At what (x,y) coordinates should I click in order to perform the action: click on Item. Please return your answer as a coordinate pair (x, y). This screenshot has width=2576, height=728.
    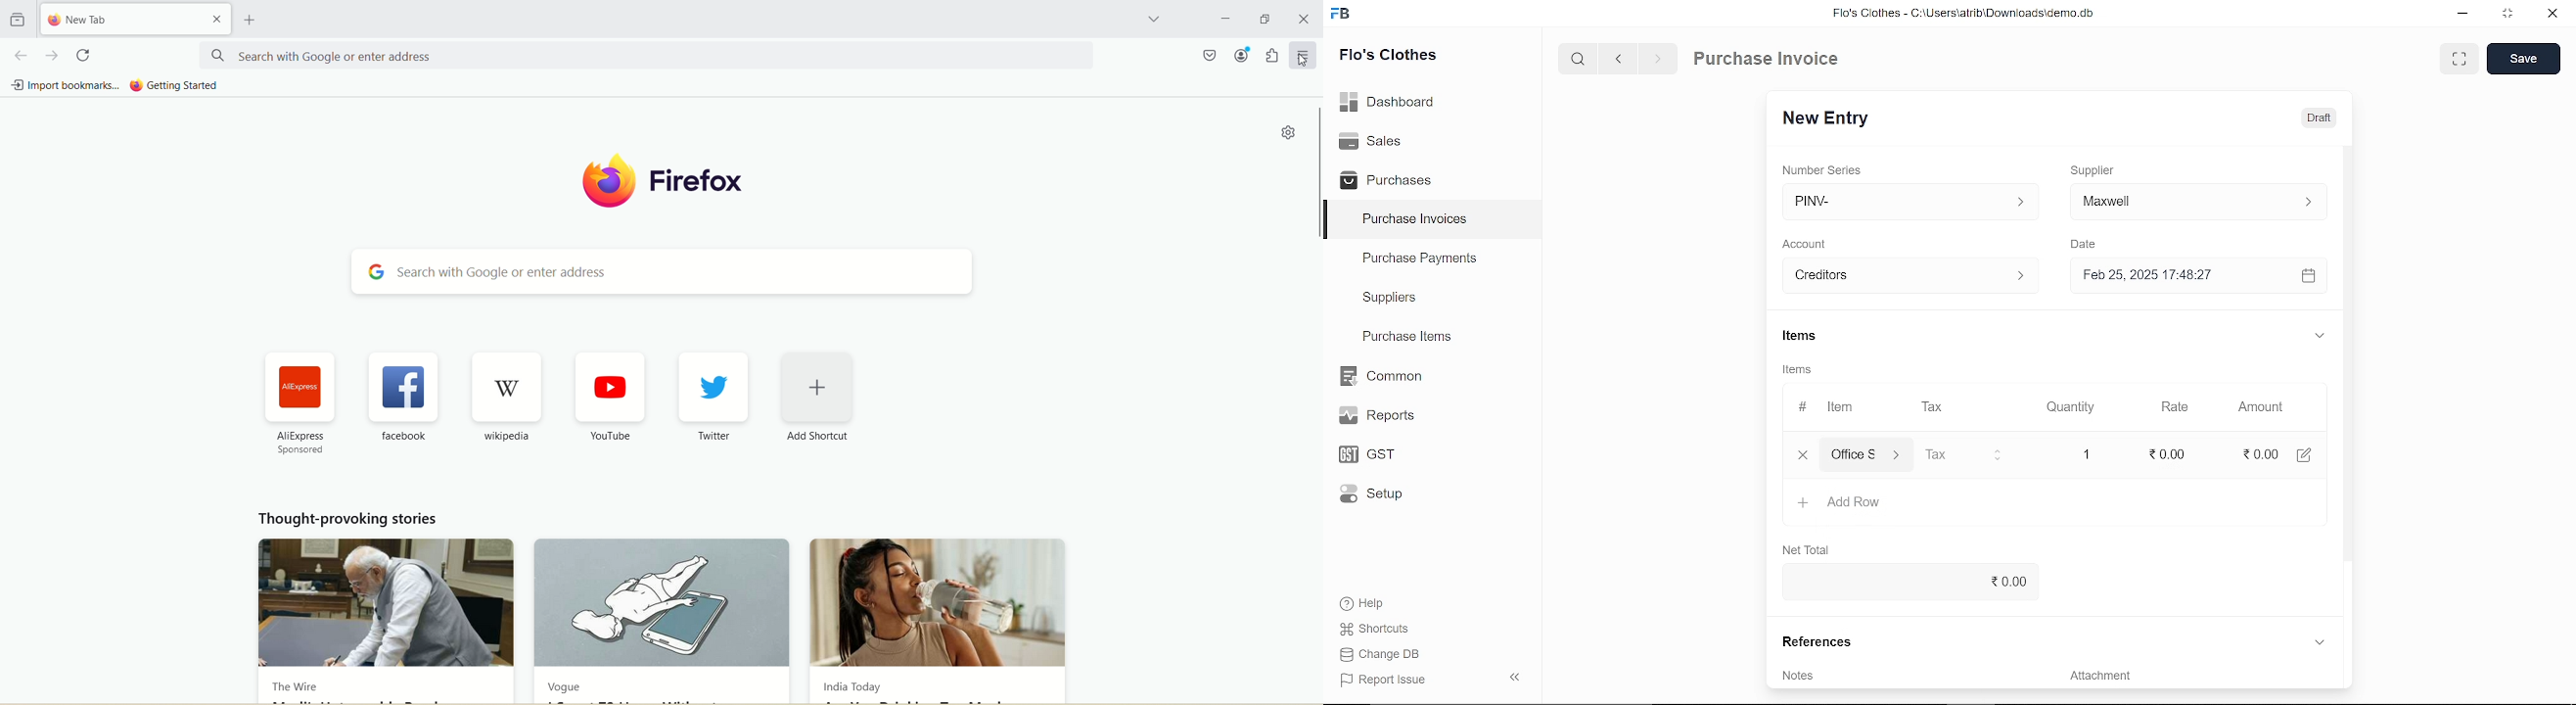
    Looking at the image, I should click on (1826, 407).